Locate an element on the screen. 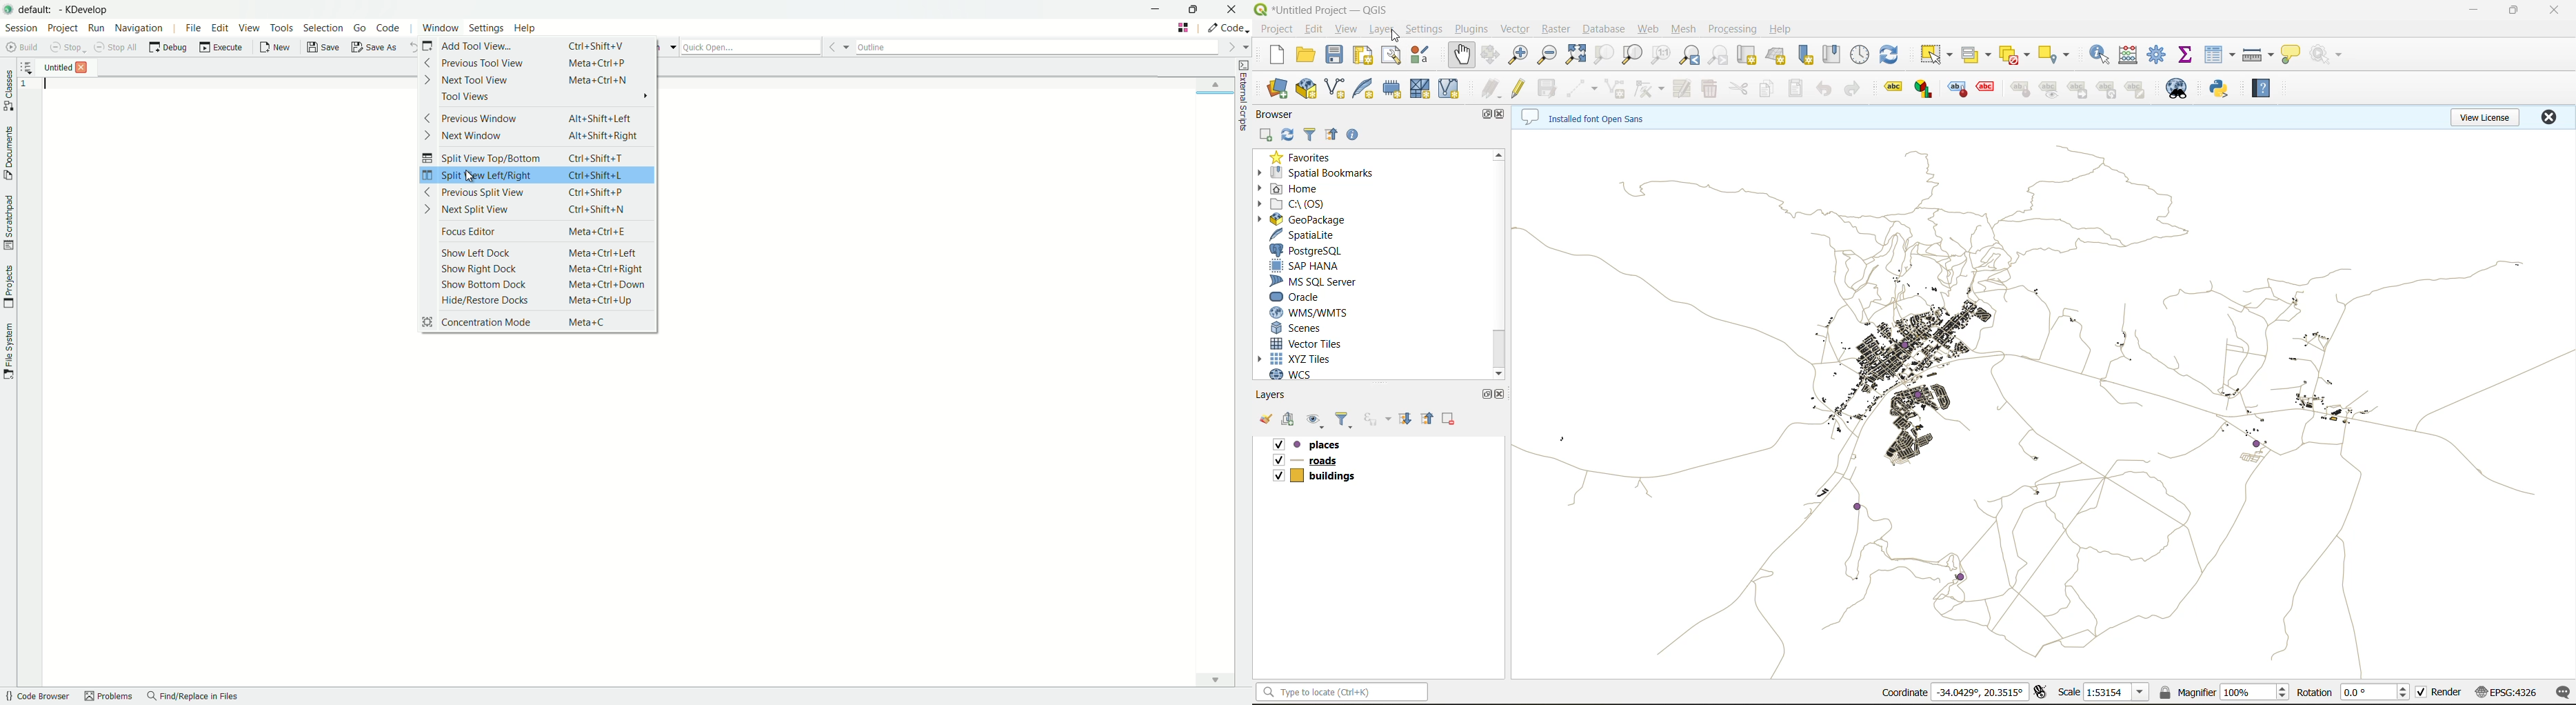 The width and height of the screenshot is (2576, 728). remove is located at coordinates (1449, 421).